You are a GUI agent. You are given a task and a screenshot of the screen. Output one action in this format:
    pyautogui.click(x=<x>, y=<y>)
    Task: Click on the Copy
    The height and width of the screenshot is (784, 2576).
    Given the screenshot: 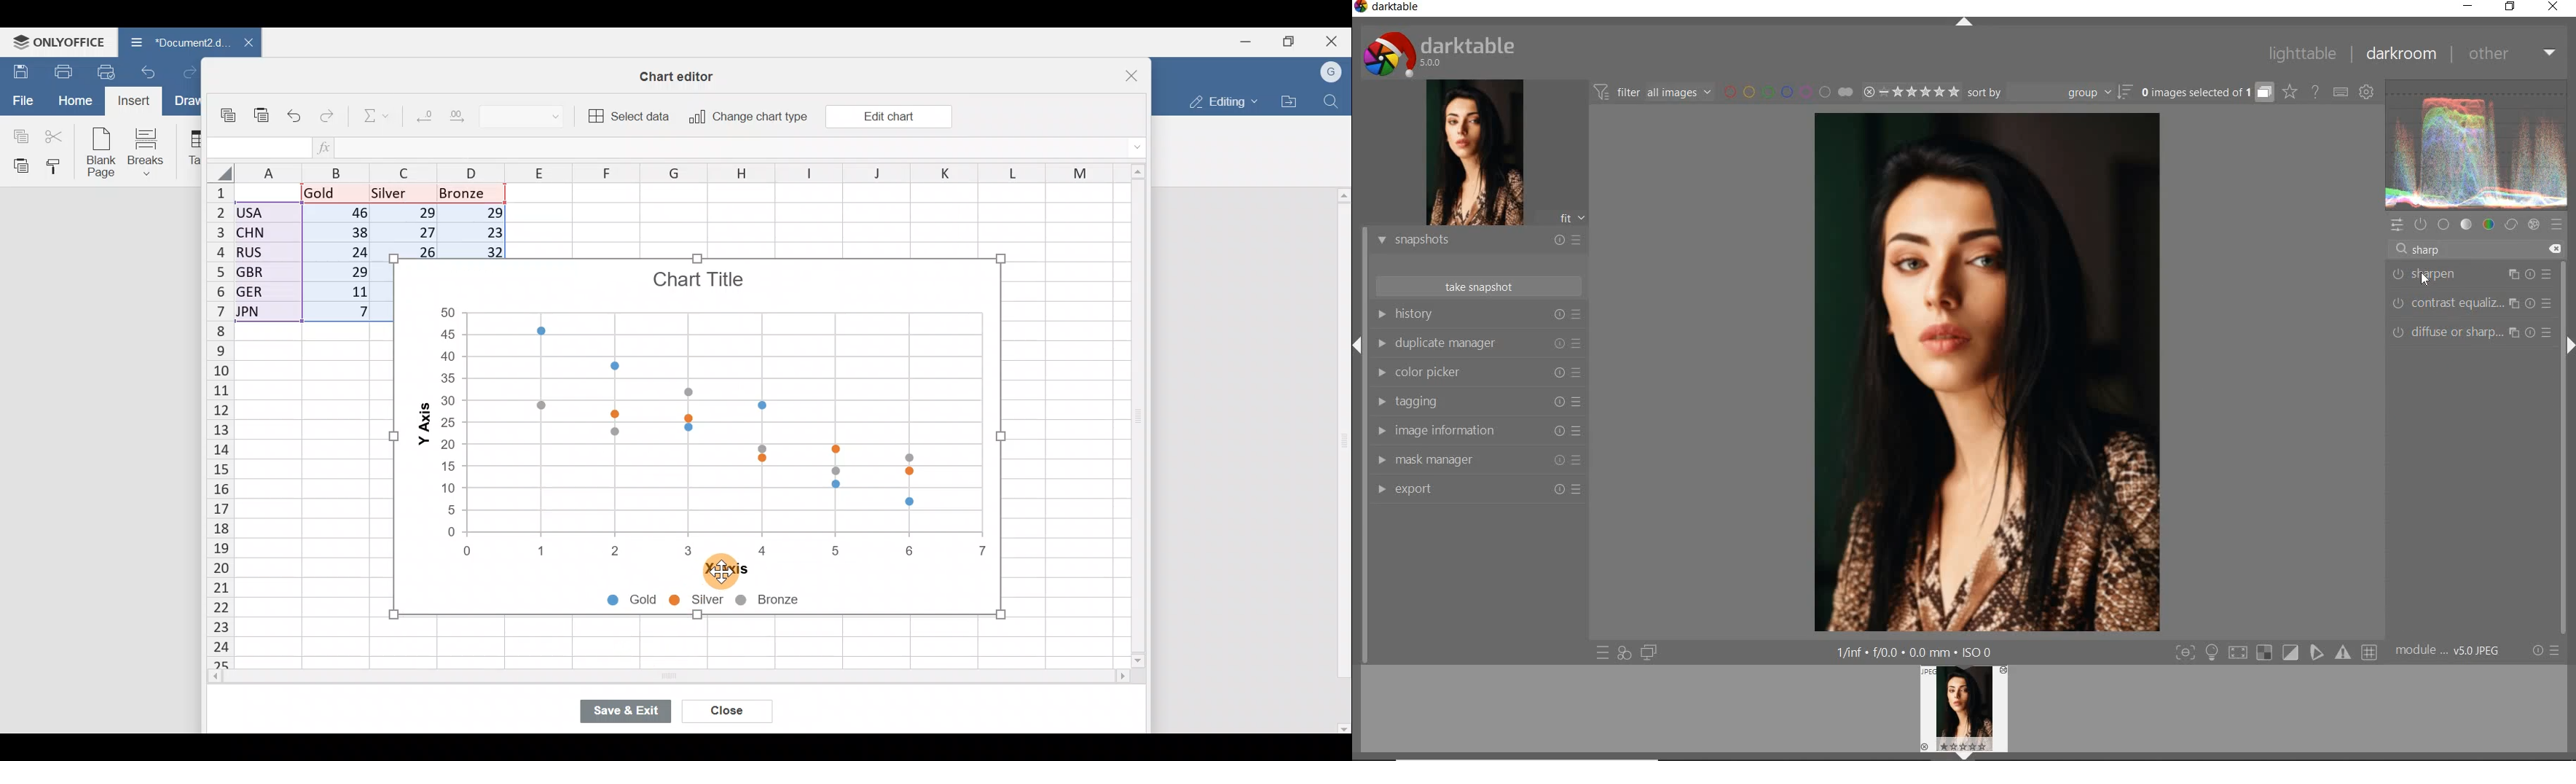 What is the action you would take?
    pyautogui.click(x=230, y=110)
    